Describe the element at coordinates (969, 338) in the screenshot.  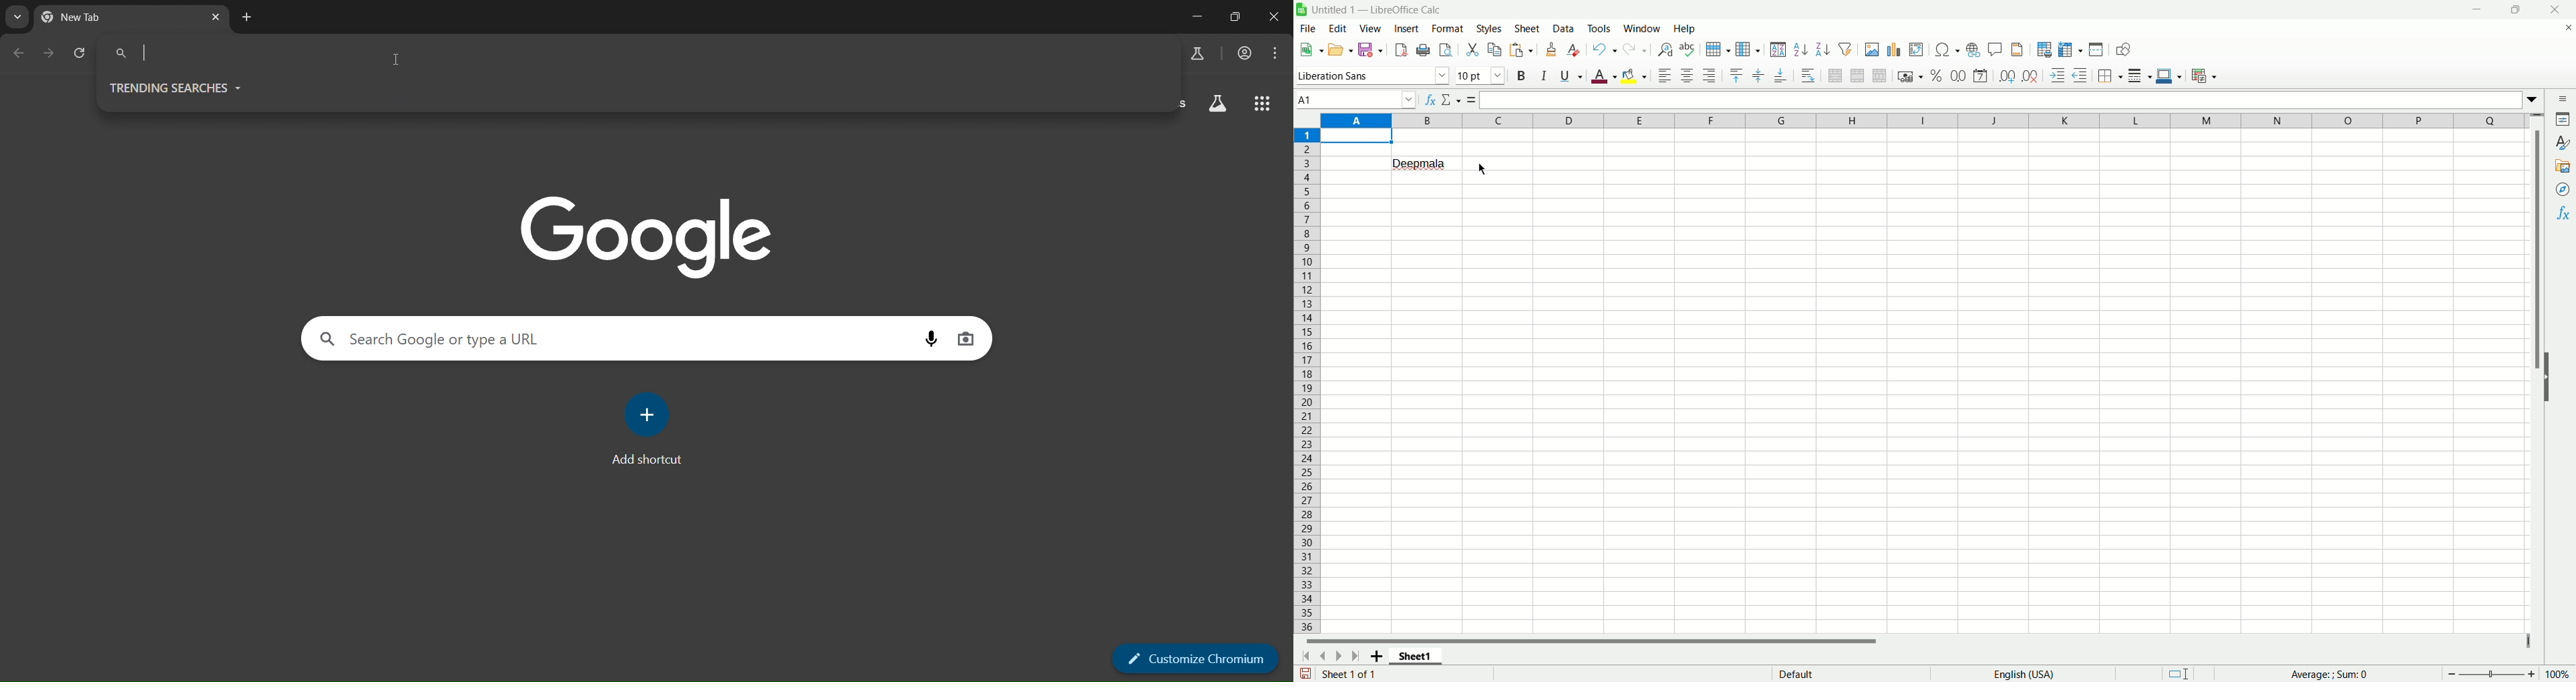
I see `image search ` at that location.